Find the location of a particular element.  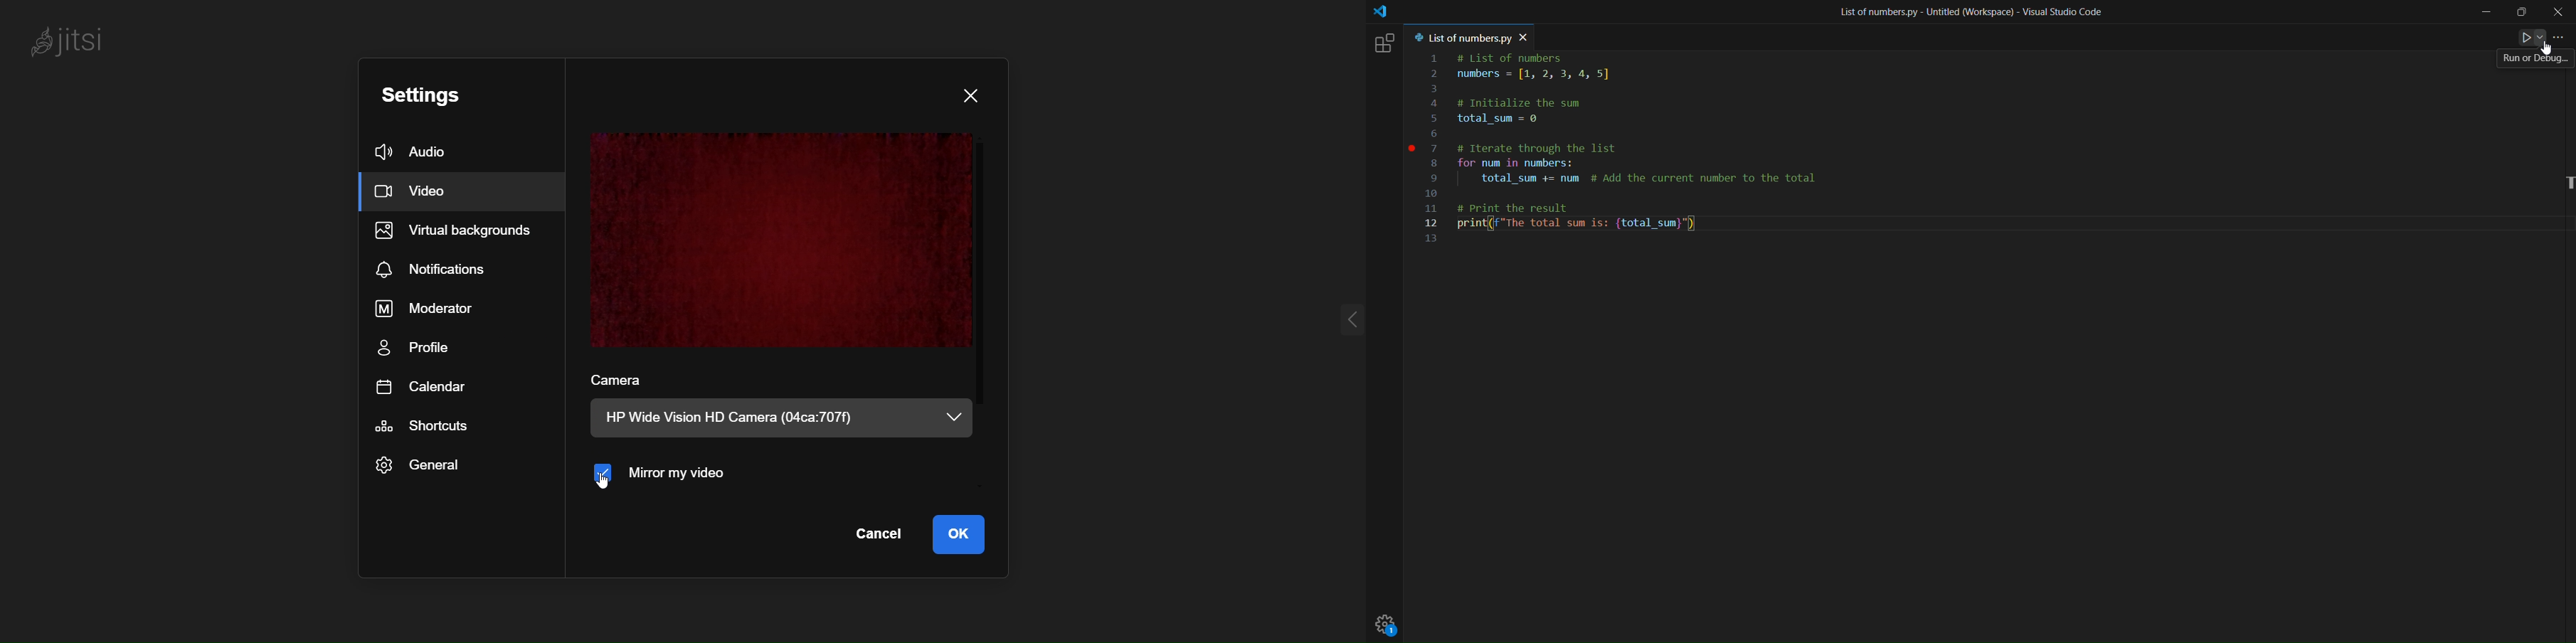

dropdown is located at coordinates (955, 416).